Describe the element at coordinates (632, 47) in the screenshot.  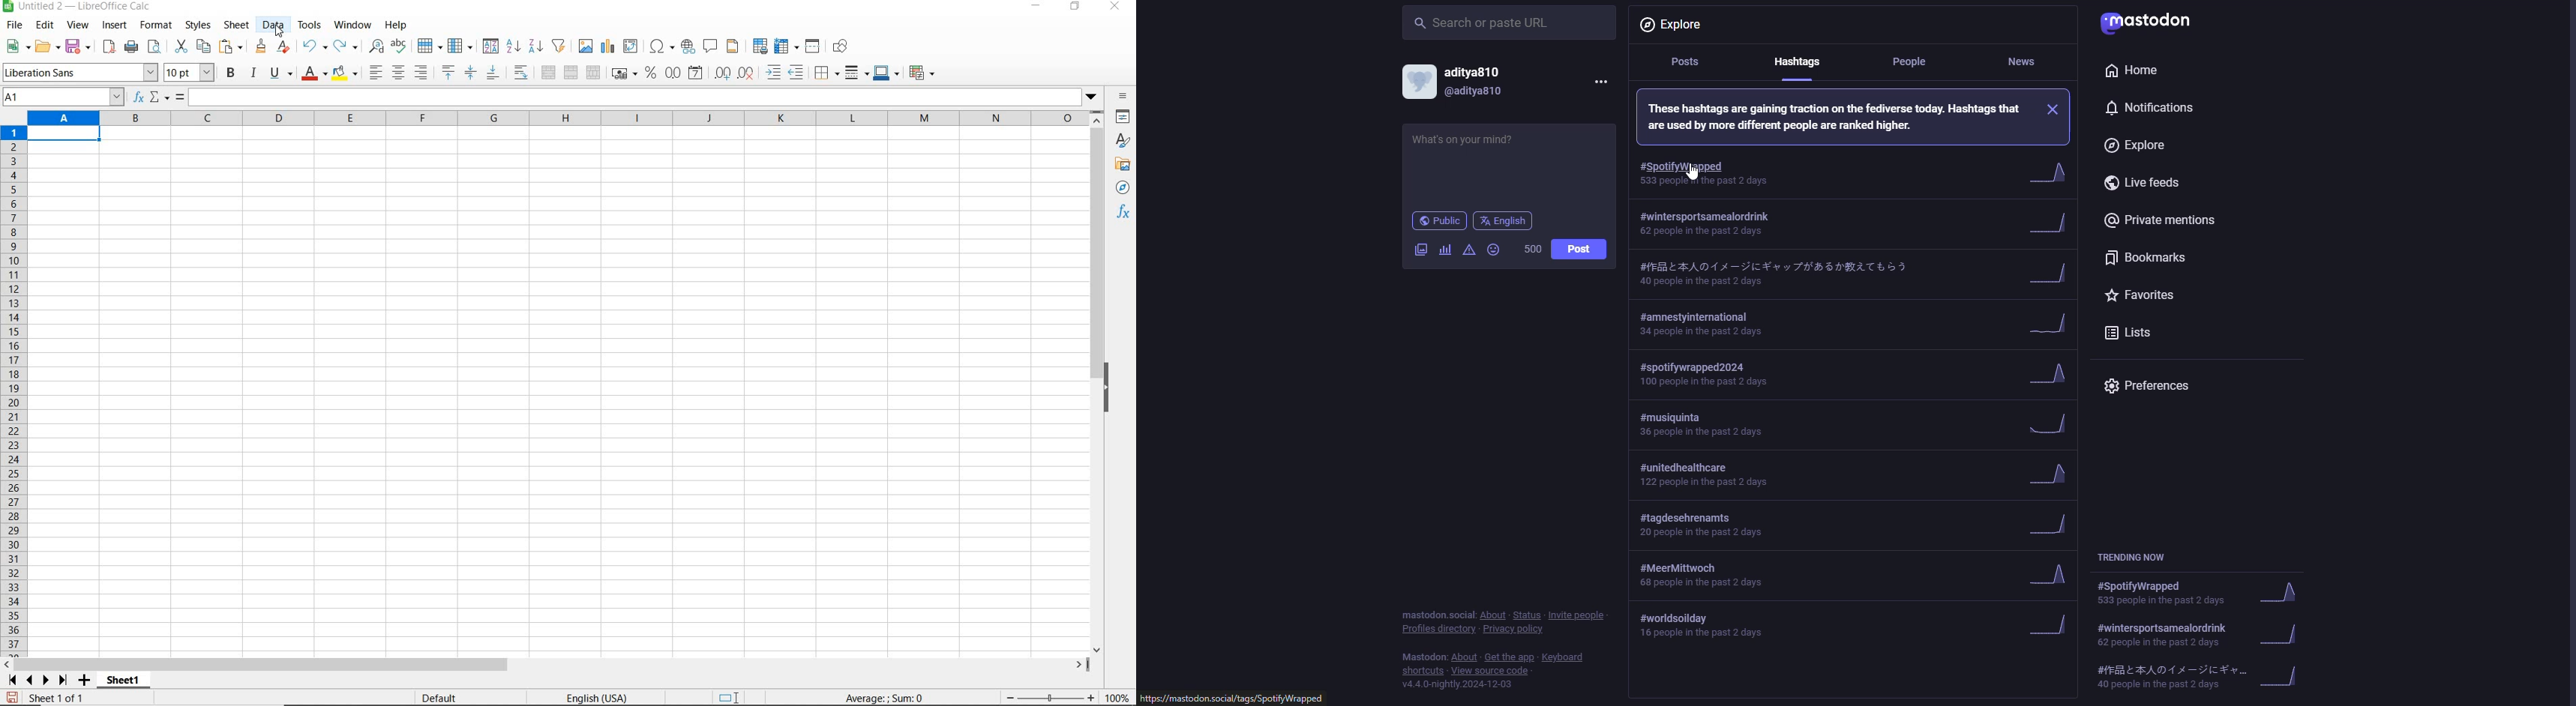
I see `insert or edit pivot table` at that location.